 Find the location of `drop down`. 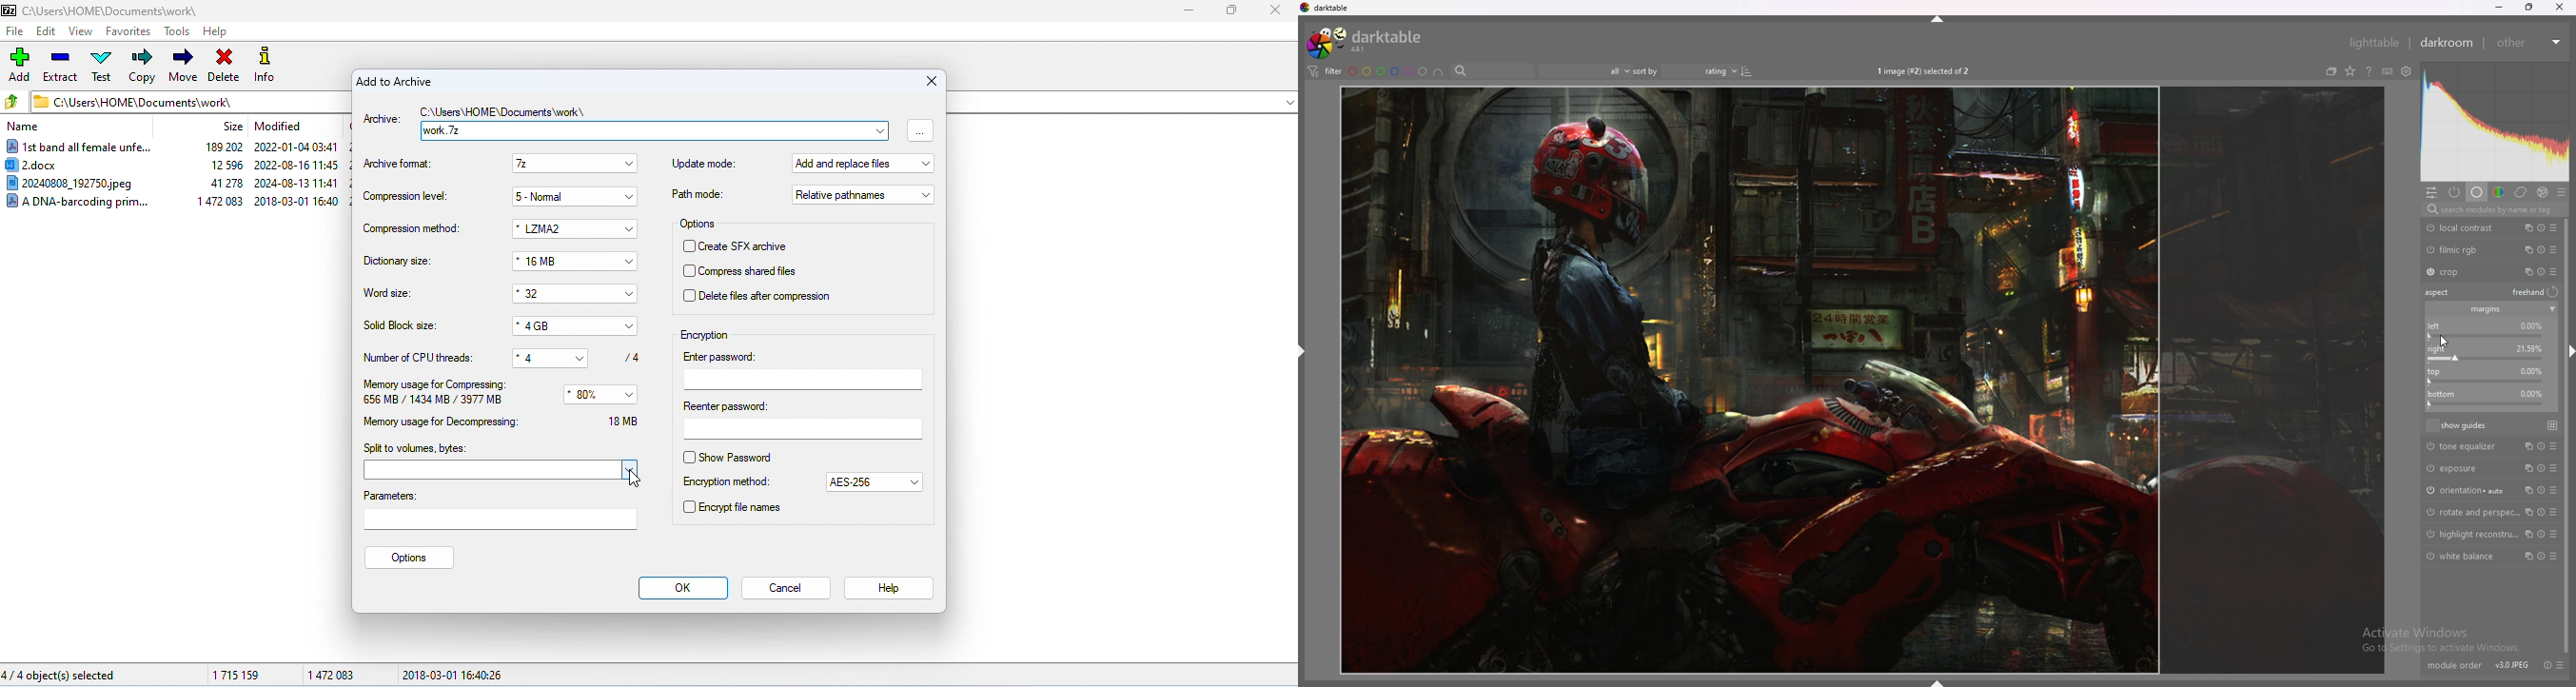

drop down is located at coordinates (915, 482).